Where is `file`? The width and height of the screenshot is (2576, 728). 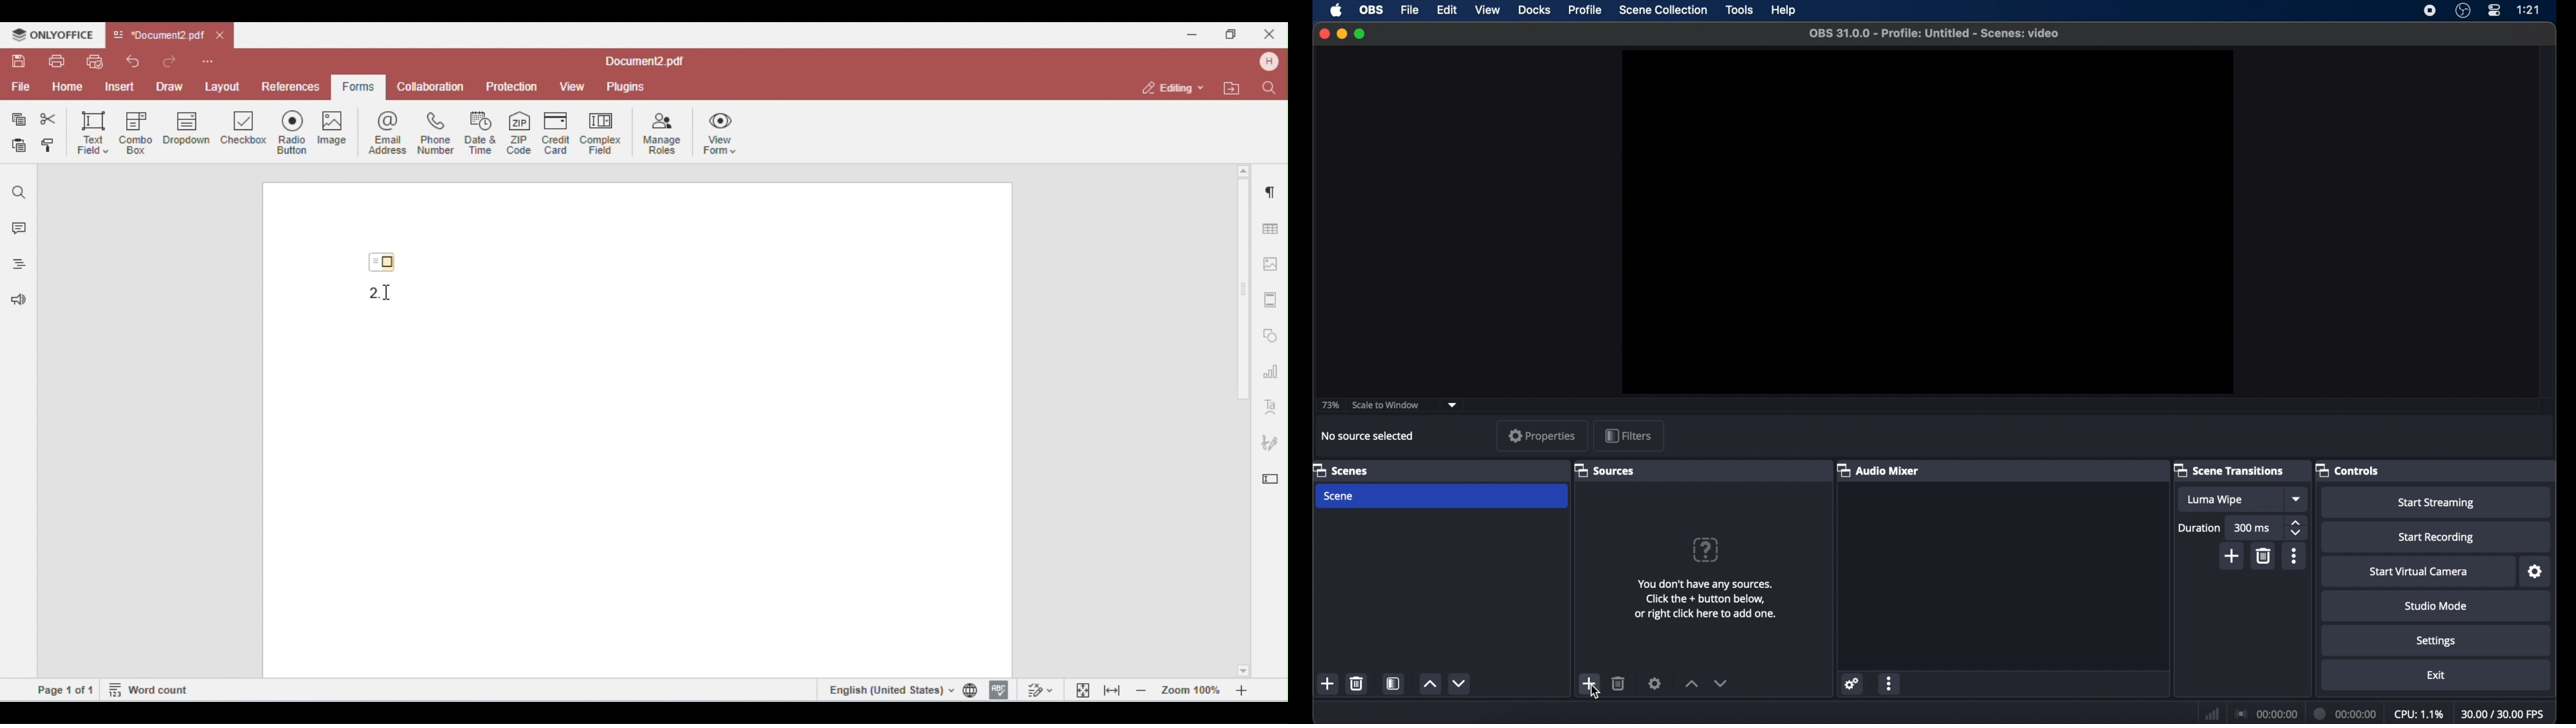
file is located at coordinates (1411, 10).